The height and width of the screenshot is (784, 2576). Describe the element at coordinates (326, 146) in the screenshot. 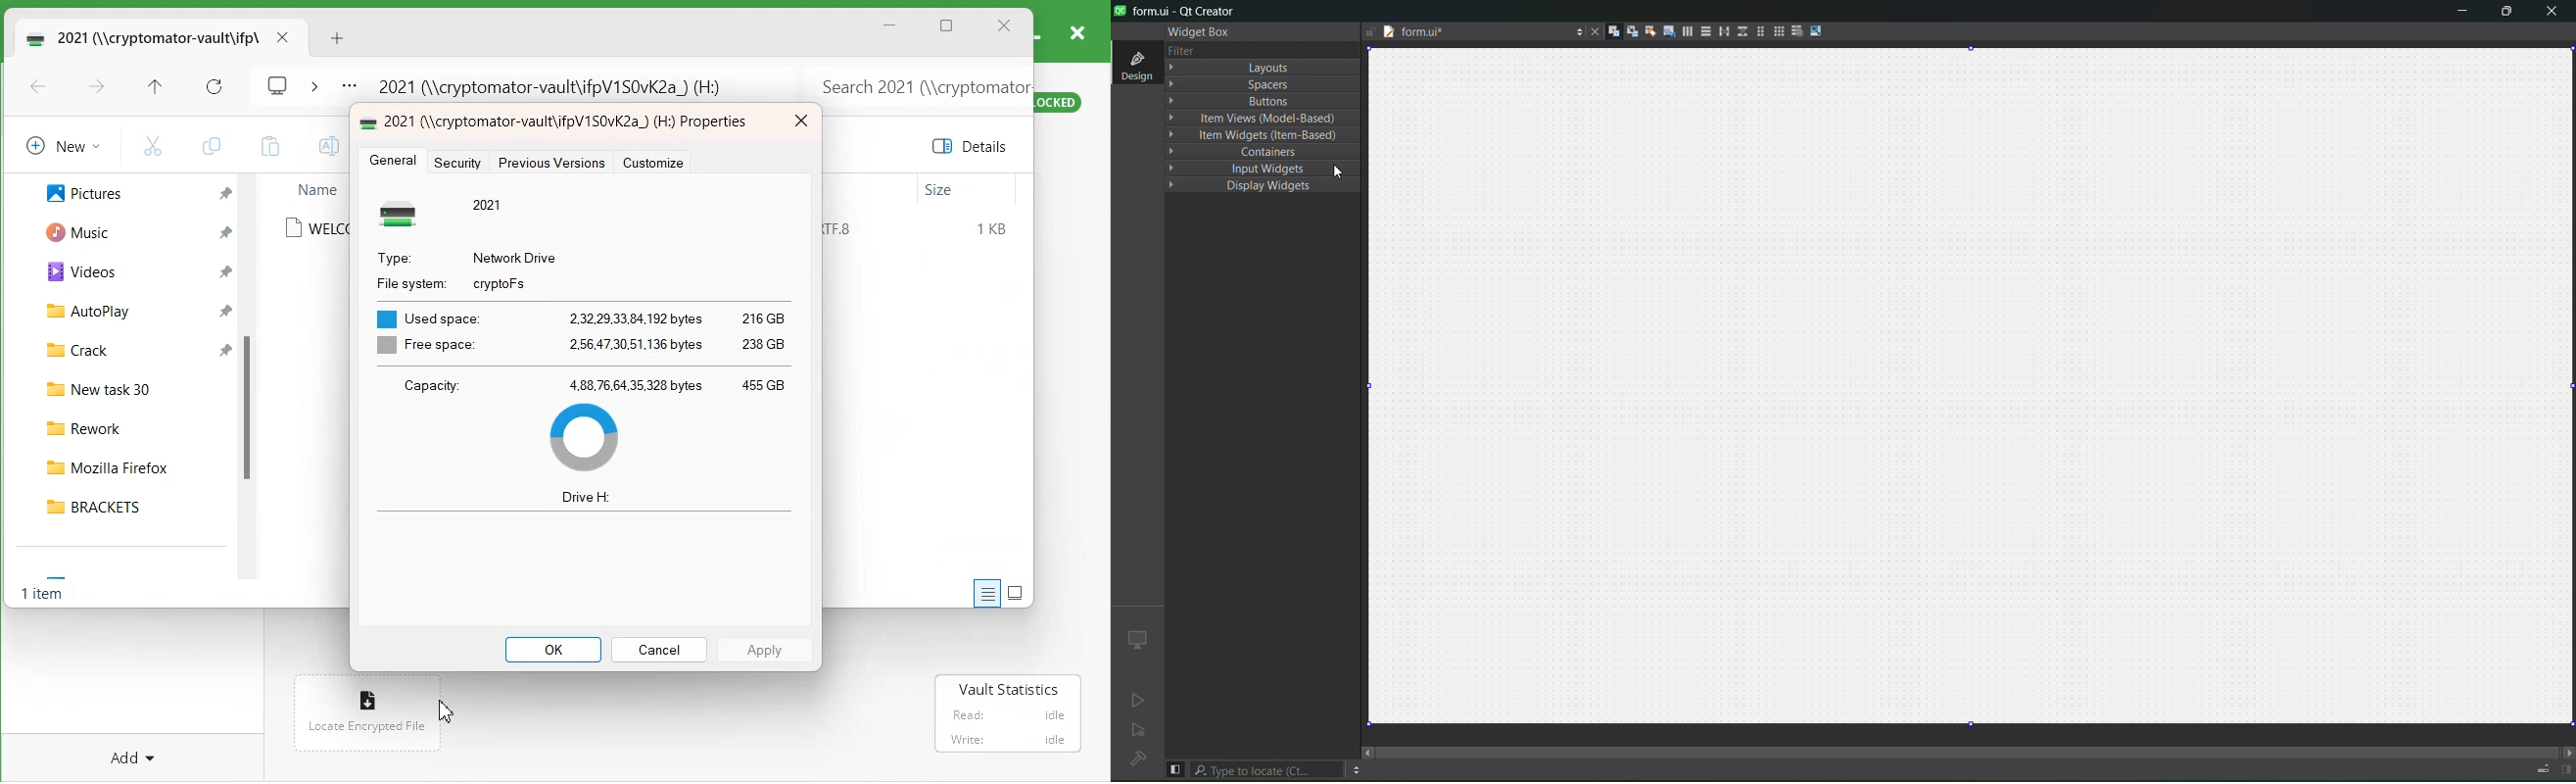

I see `Rename` at that location.